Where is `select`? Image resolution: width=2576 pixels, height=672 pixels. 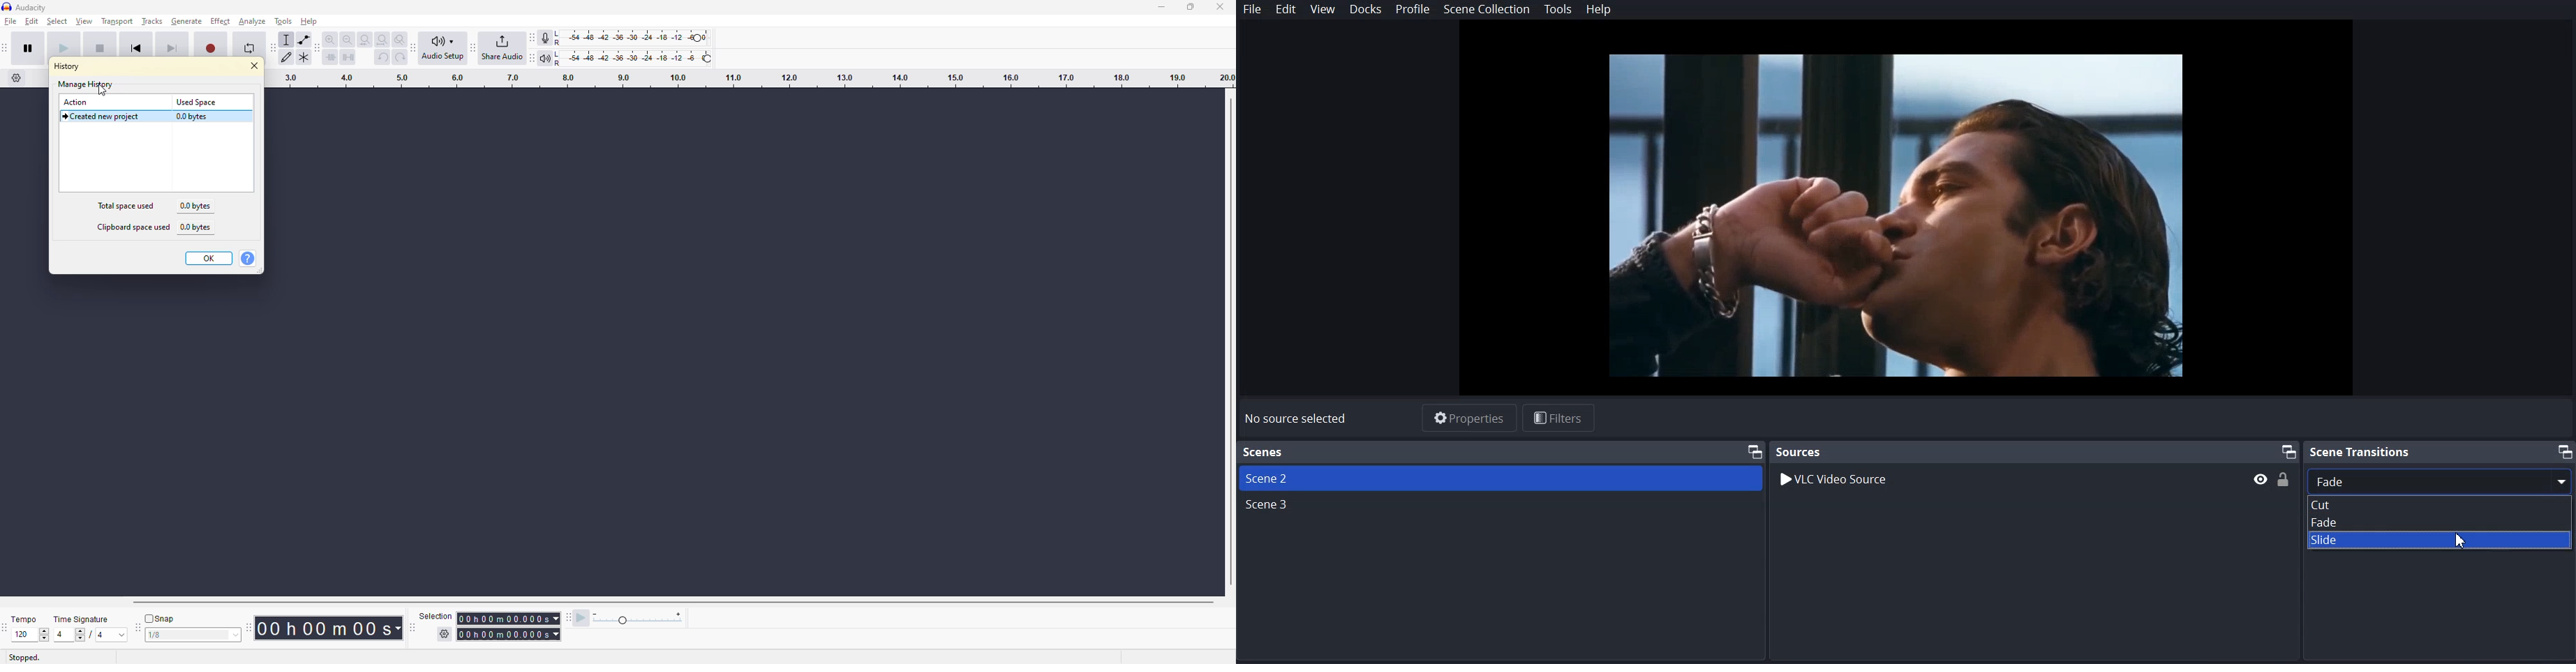 select is located at coordinates (59, 23).